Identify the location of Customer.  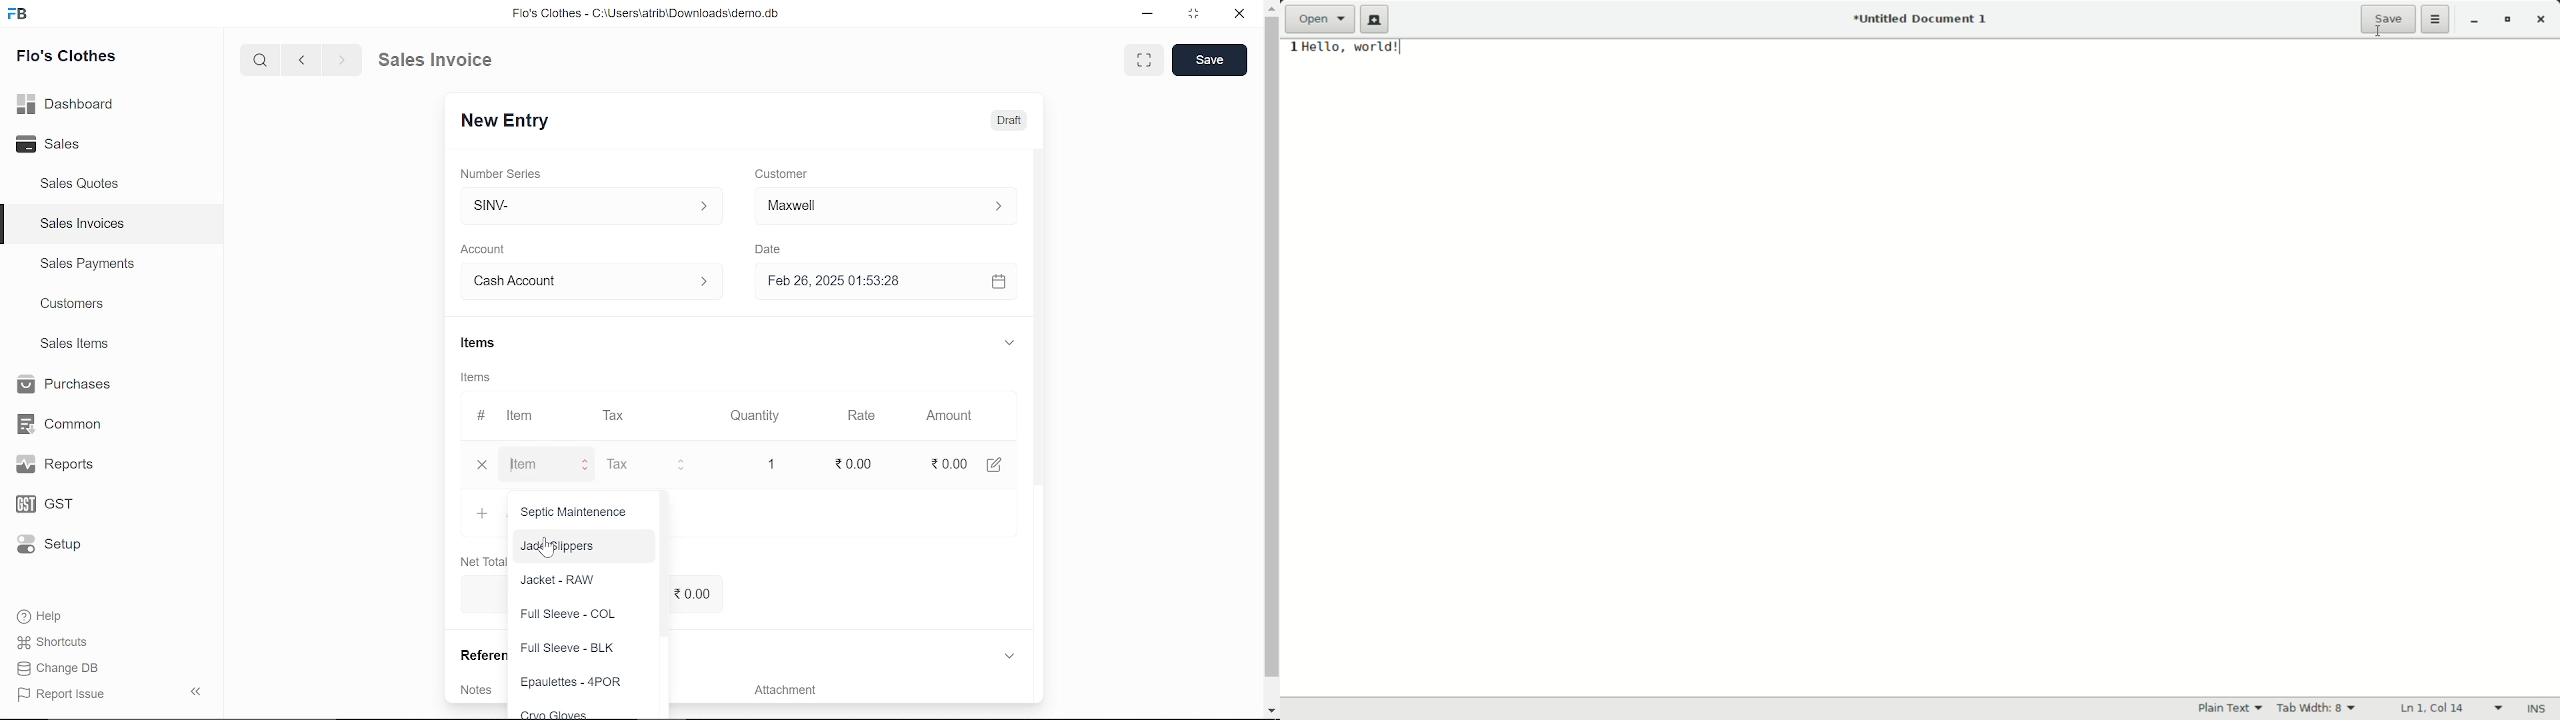
(792, 173).